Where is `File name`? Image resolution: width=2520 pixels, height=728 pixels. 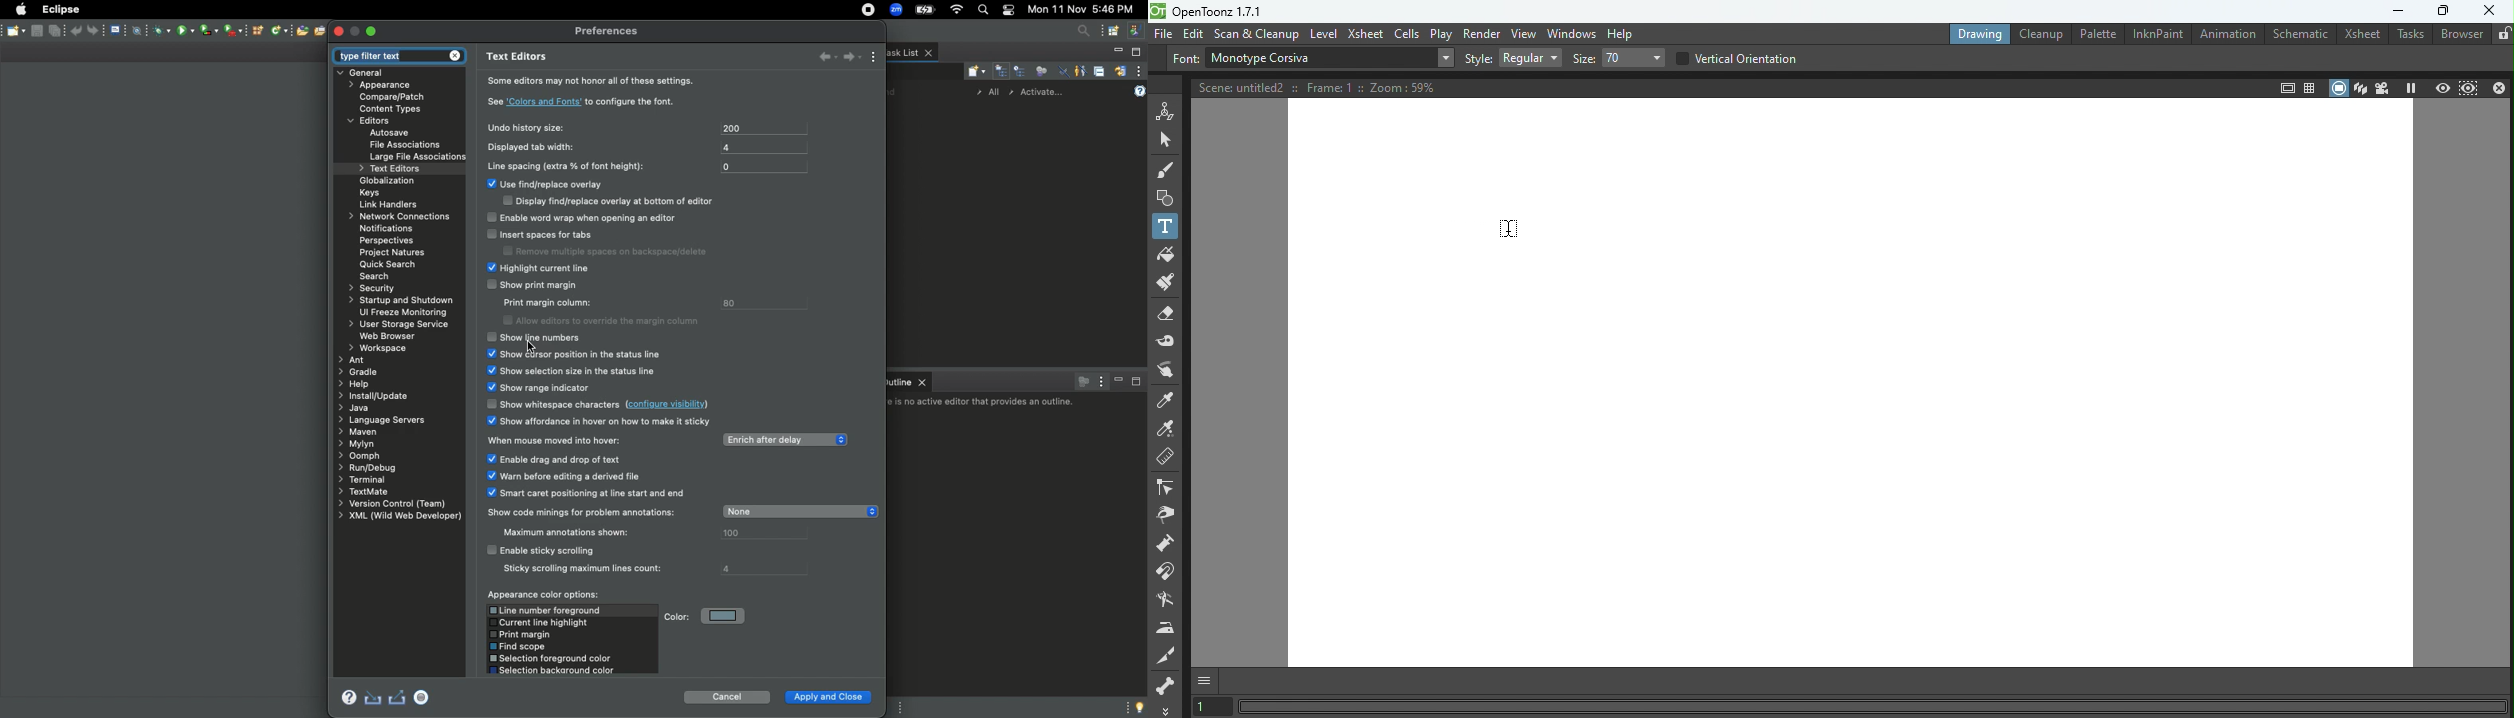 File name is located at coordinates (1232, 11).